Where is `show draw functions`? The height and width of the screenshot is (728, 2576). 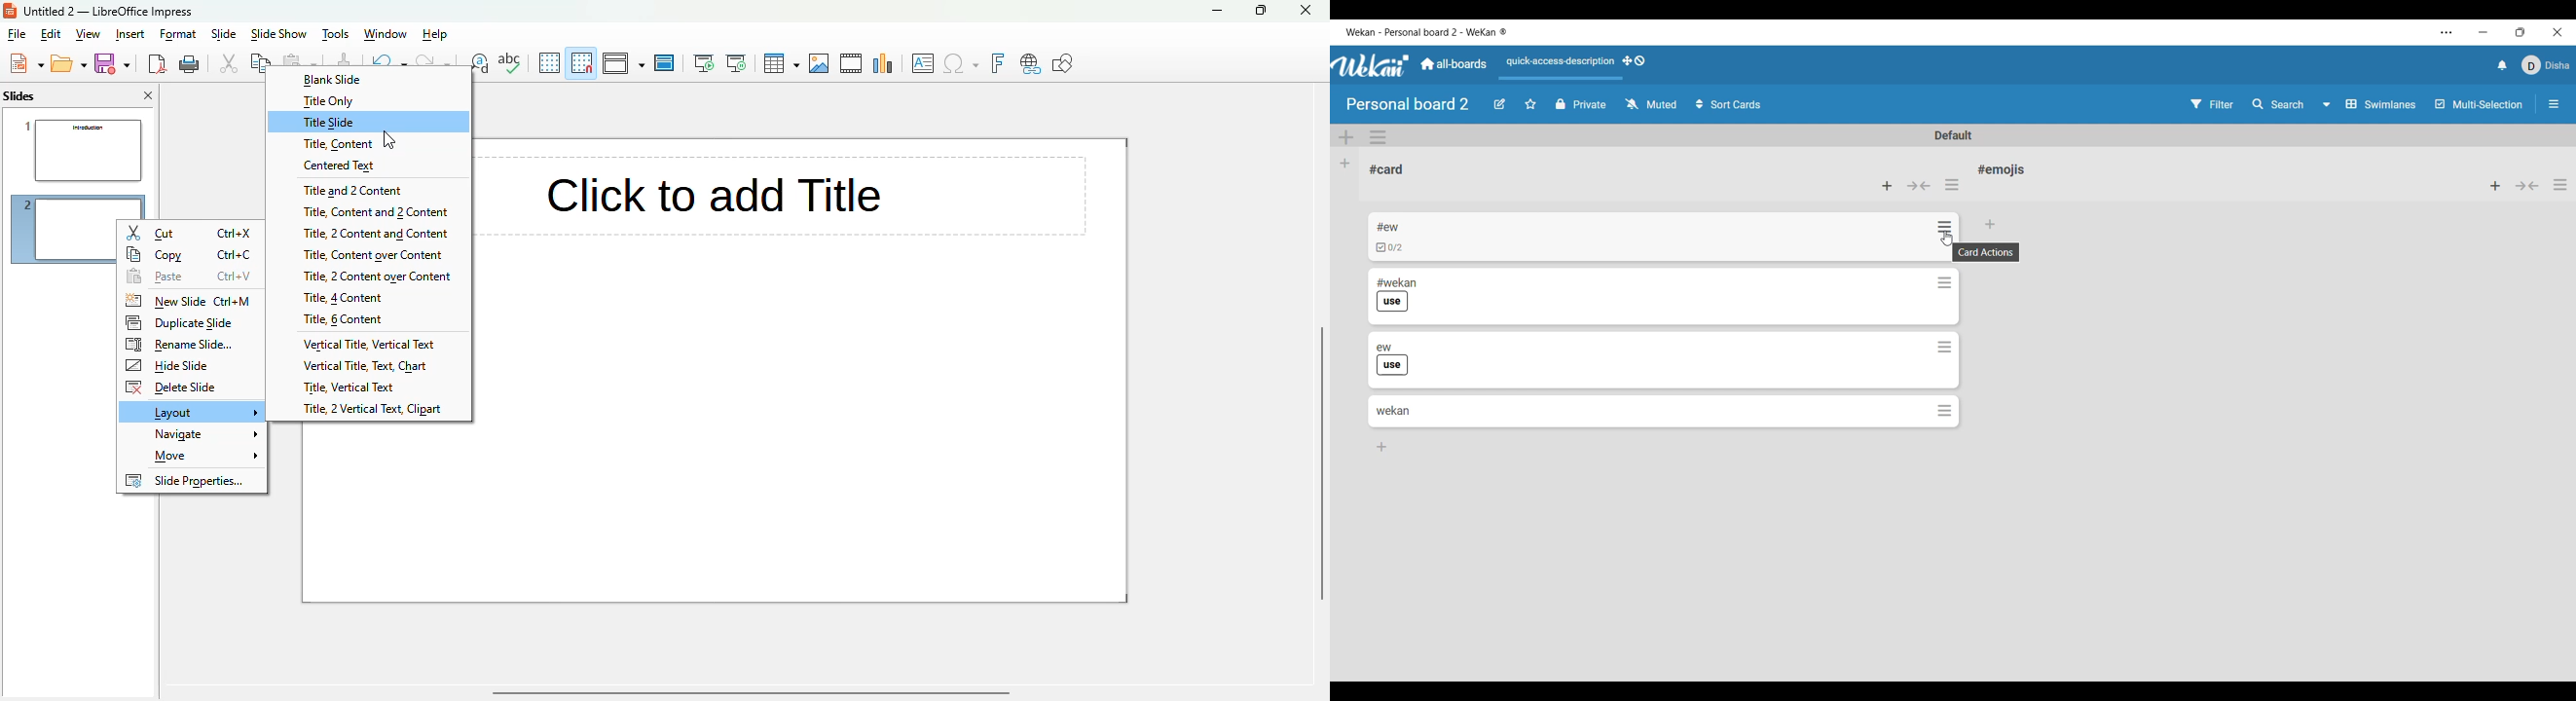
show draw functions is located at coordinates (1062, 62).